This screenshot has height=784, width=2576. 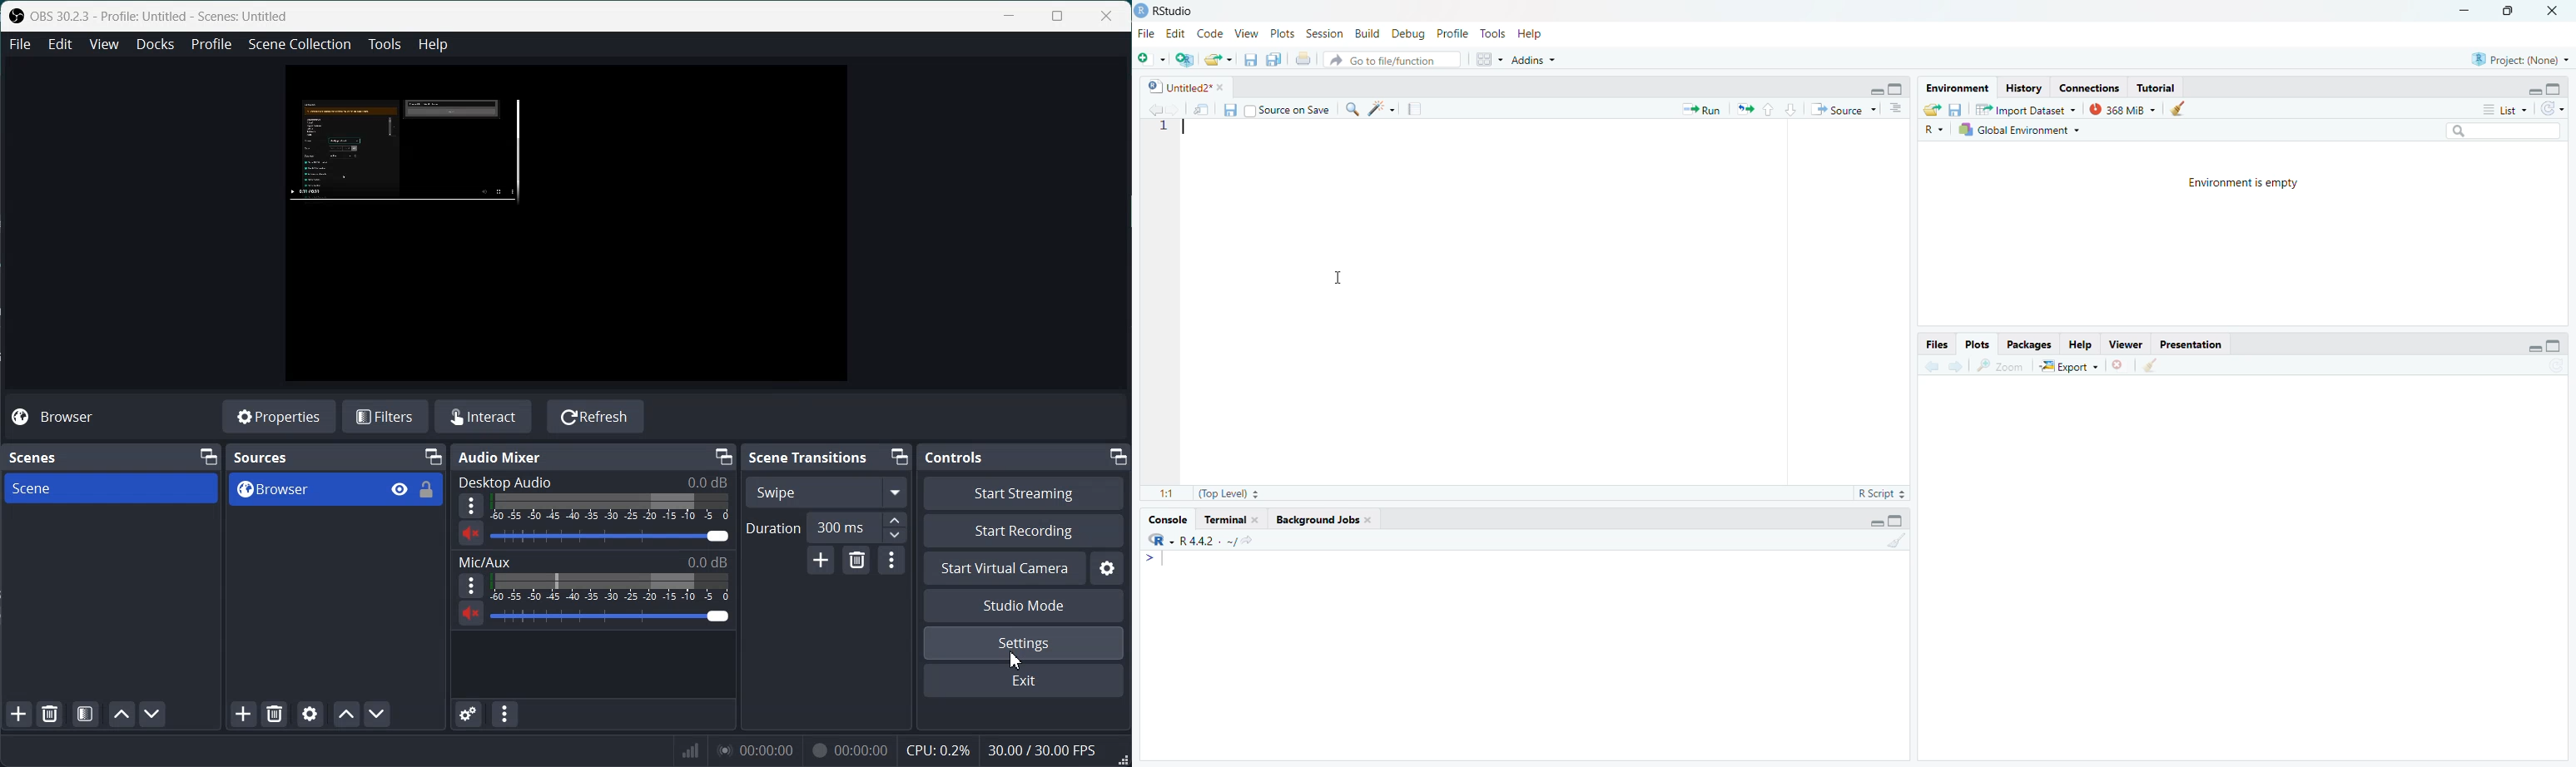 What do you see at coordinates (2119, 368) in the screenshot?
I see `close` at bounding box center [2119, 368].